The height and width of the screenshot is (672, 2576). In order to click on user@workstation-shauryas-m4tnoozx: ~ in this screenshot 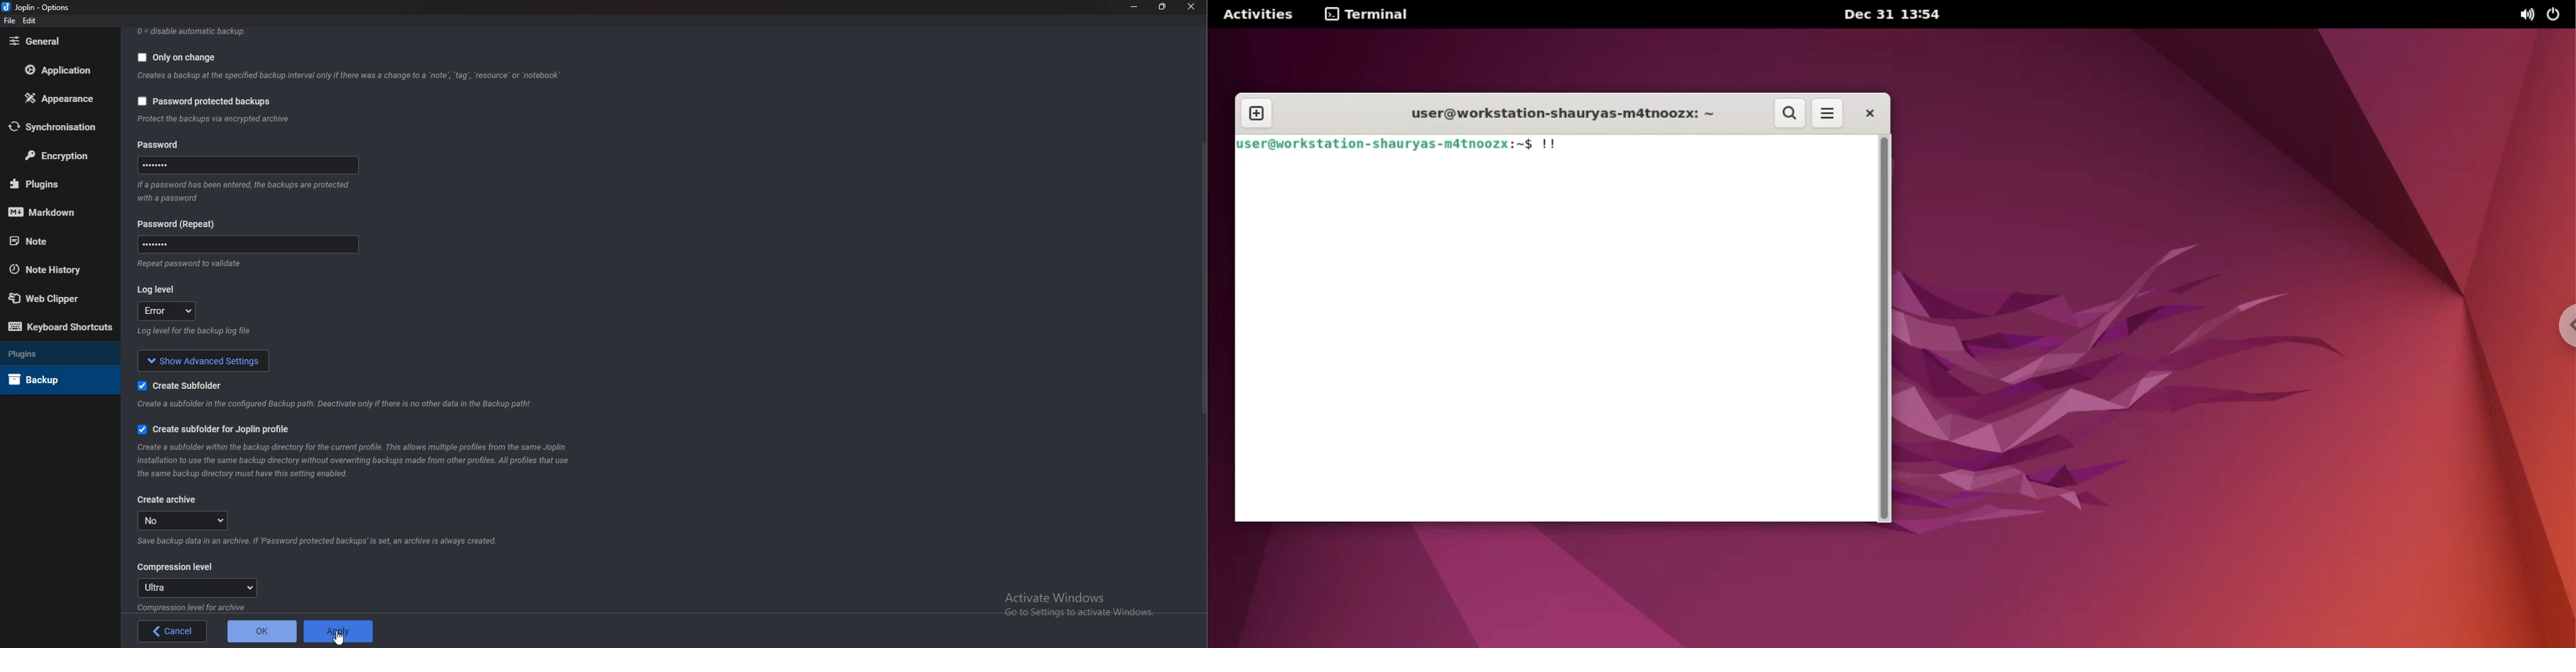, I will do `click(1564, 111)`.